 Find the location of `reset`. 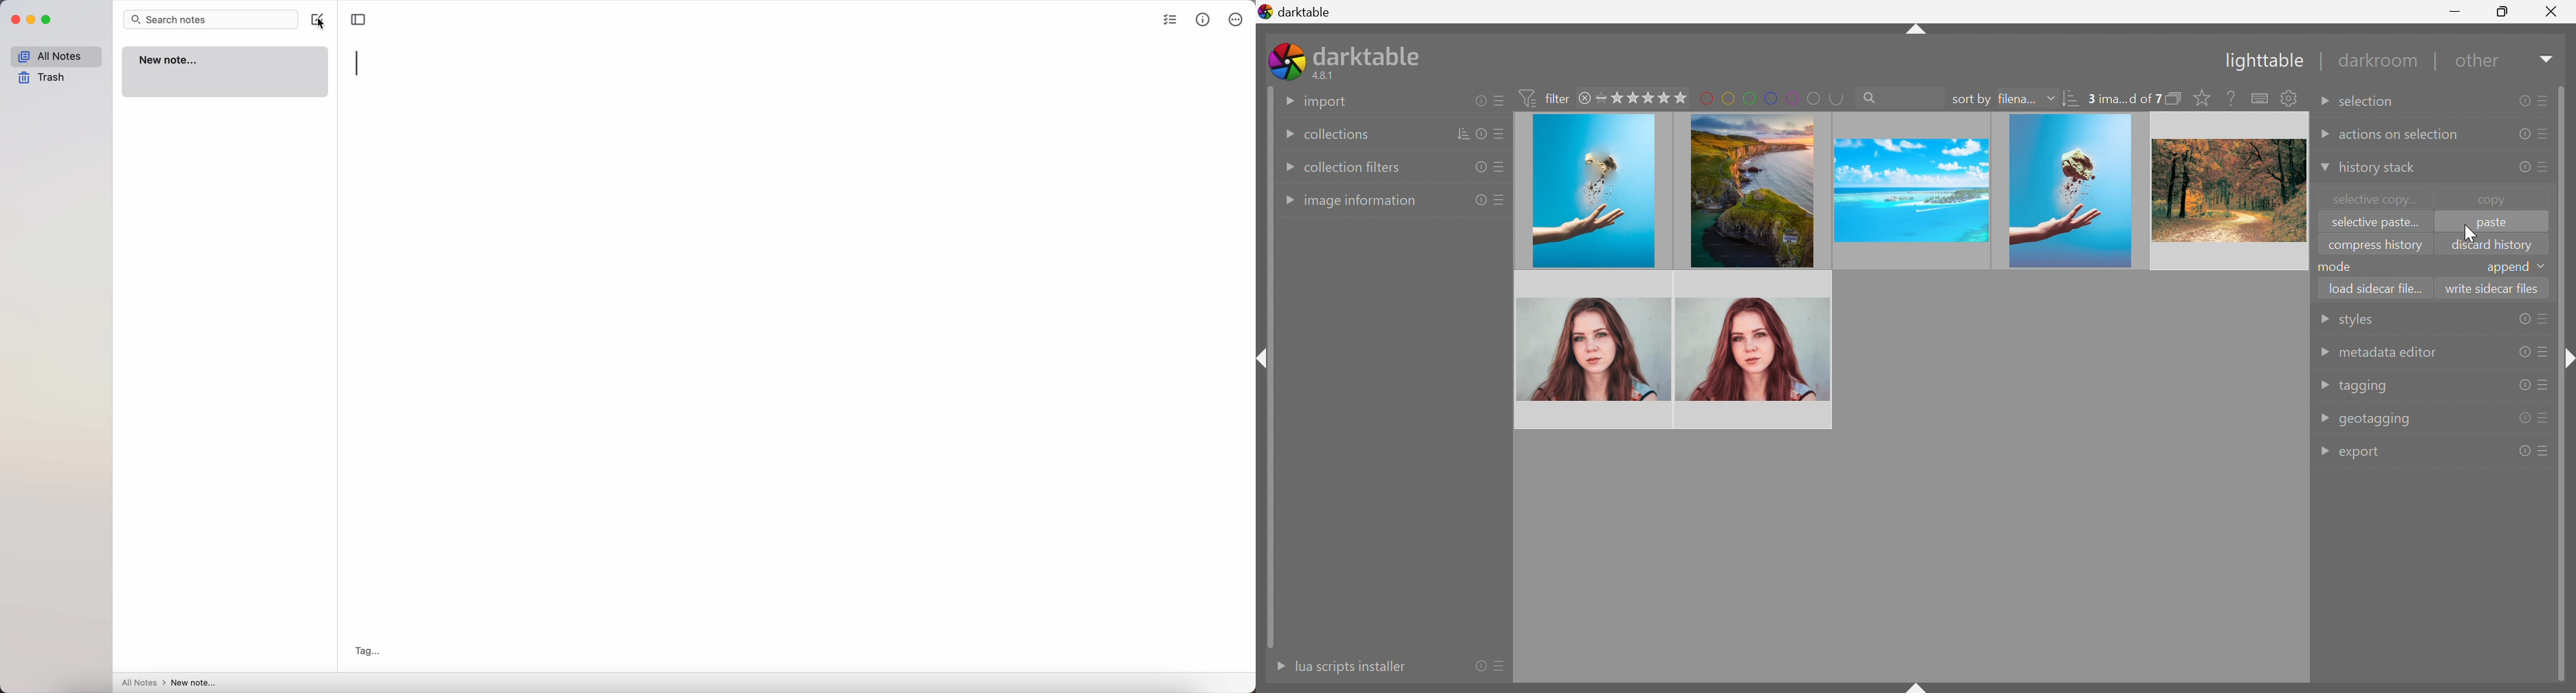

reset is located at coordinates (2524, 419).